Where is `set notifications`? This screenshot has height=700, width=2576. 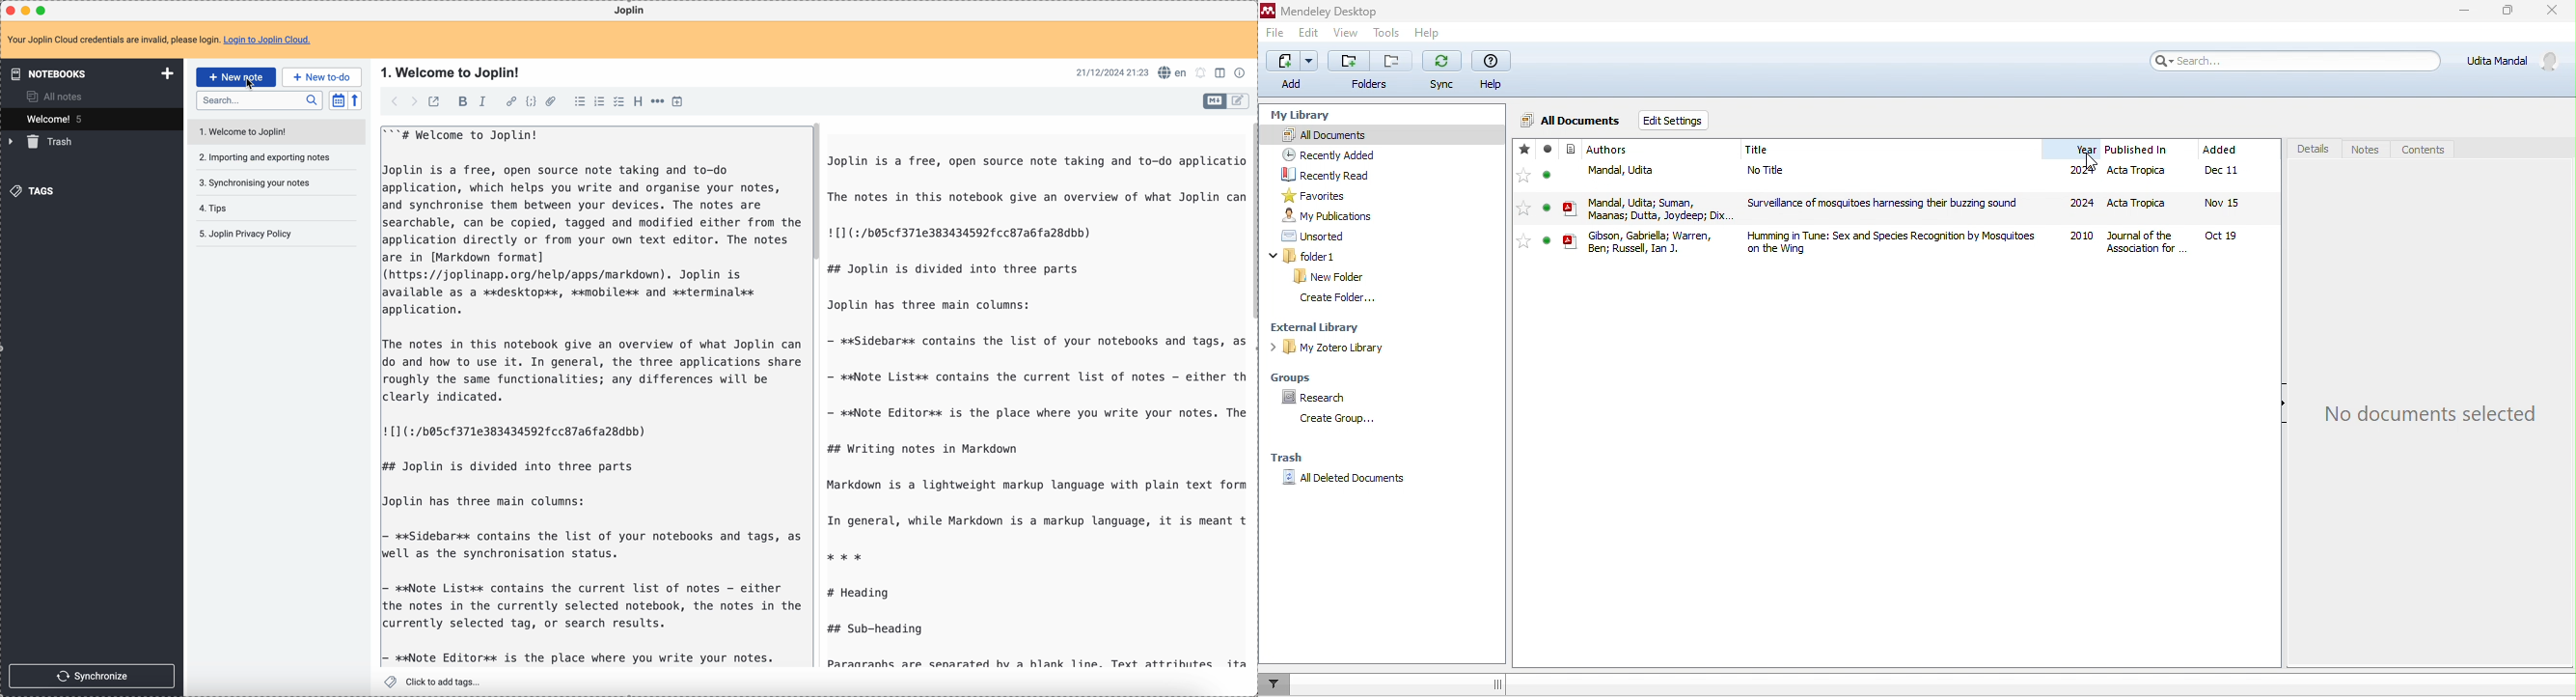 set notifications is located at coordinates (1201, 72).